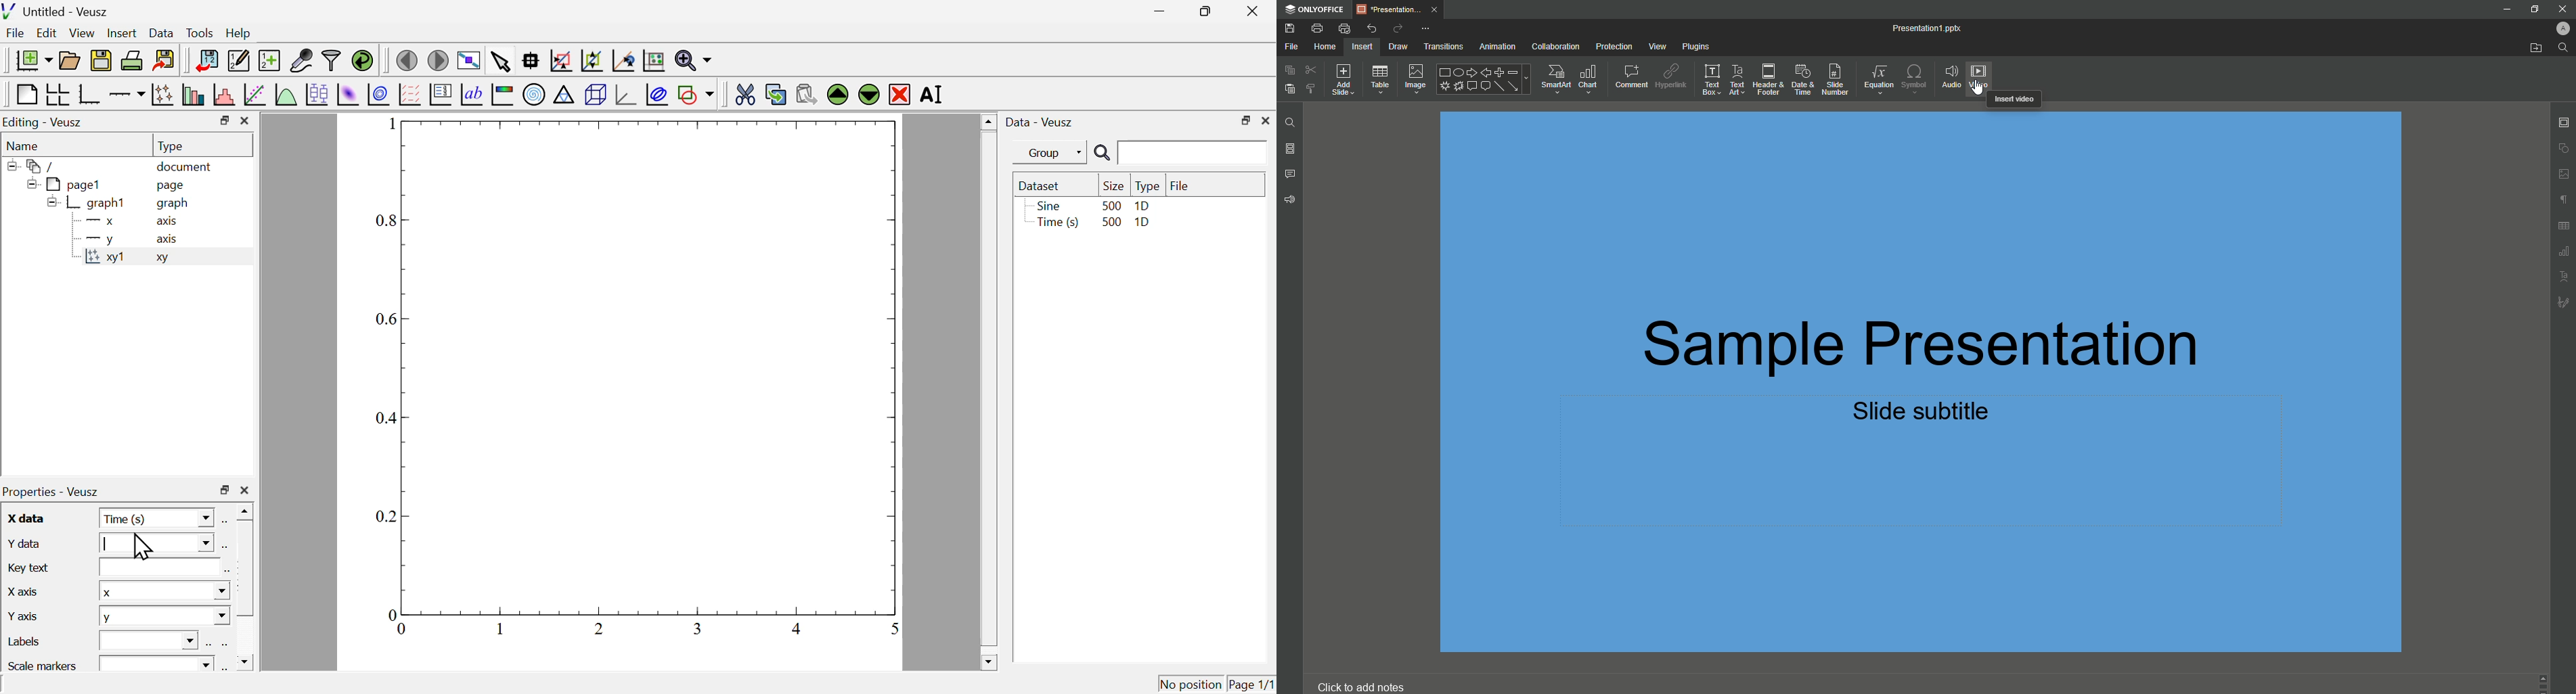 The width and height of the screenshot is (2576, 700). What do you see at coordinates (97, 240) in the screenshot?
I see `y` at bounding box center [97, 240].